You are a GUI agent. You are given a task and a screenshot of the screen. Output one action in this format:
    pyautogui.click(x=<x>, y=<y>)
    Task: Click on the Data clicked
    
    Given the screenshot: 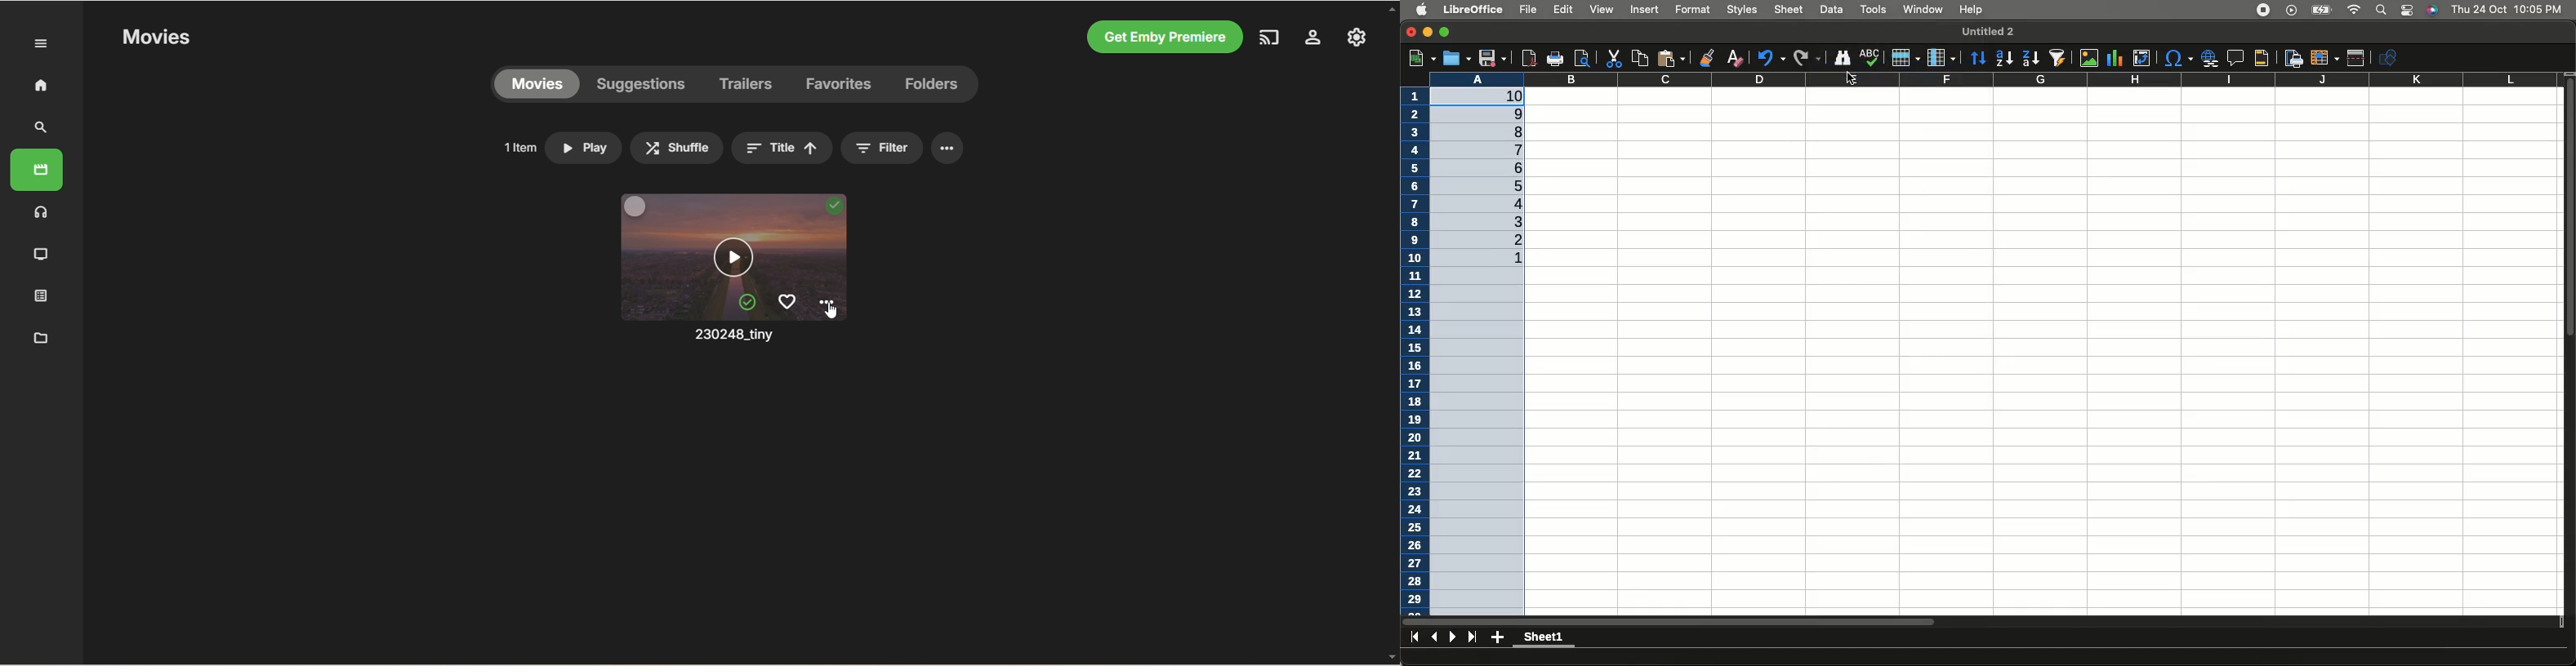 What is the action you would take?
    pyautogui.click(x=1832, y=10)
    